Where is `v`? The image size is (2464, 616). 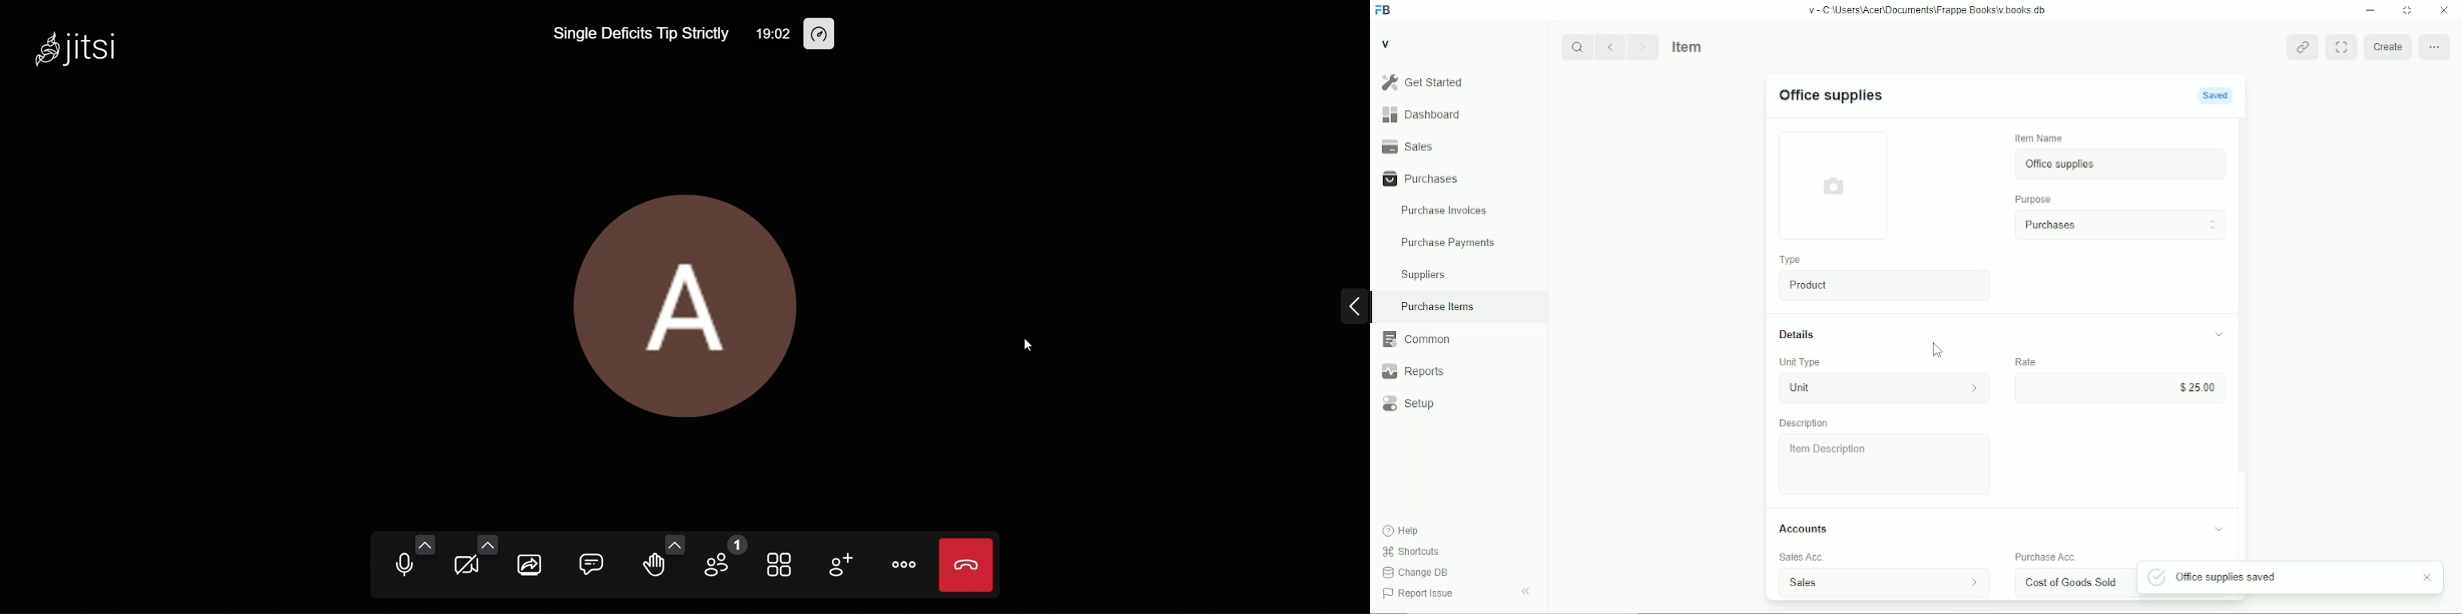
v is located at coordinates (1387, 43).